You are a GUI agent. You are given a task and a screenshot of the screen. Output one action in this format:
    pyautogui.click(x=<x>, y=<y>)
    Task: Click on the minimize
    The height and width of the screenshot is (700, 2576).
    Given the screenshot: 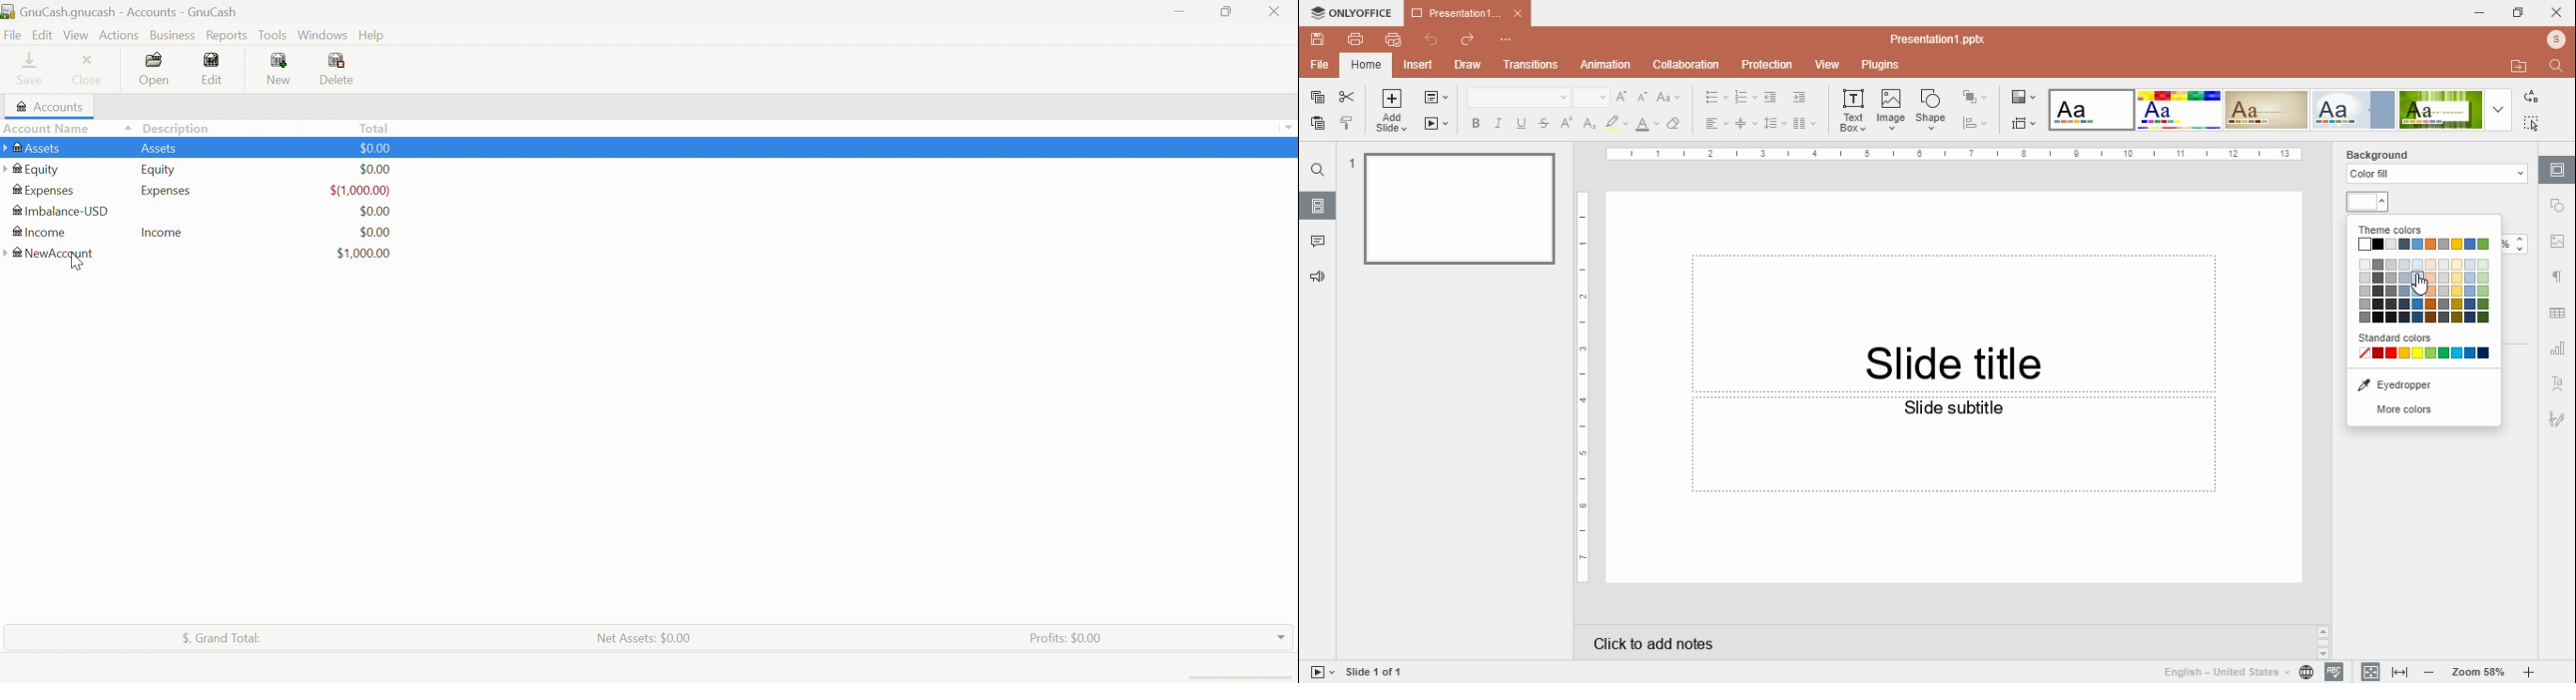 What is the action you would take?
    pyautogui.click(x=2480, y=13)
    